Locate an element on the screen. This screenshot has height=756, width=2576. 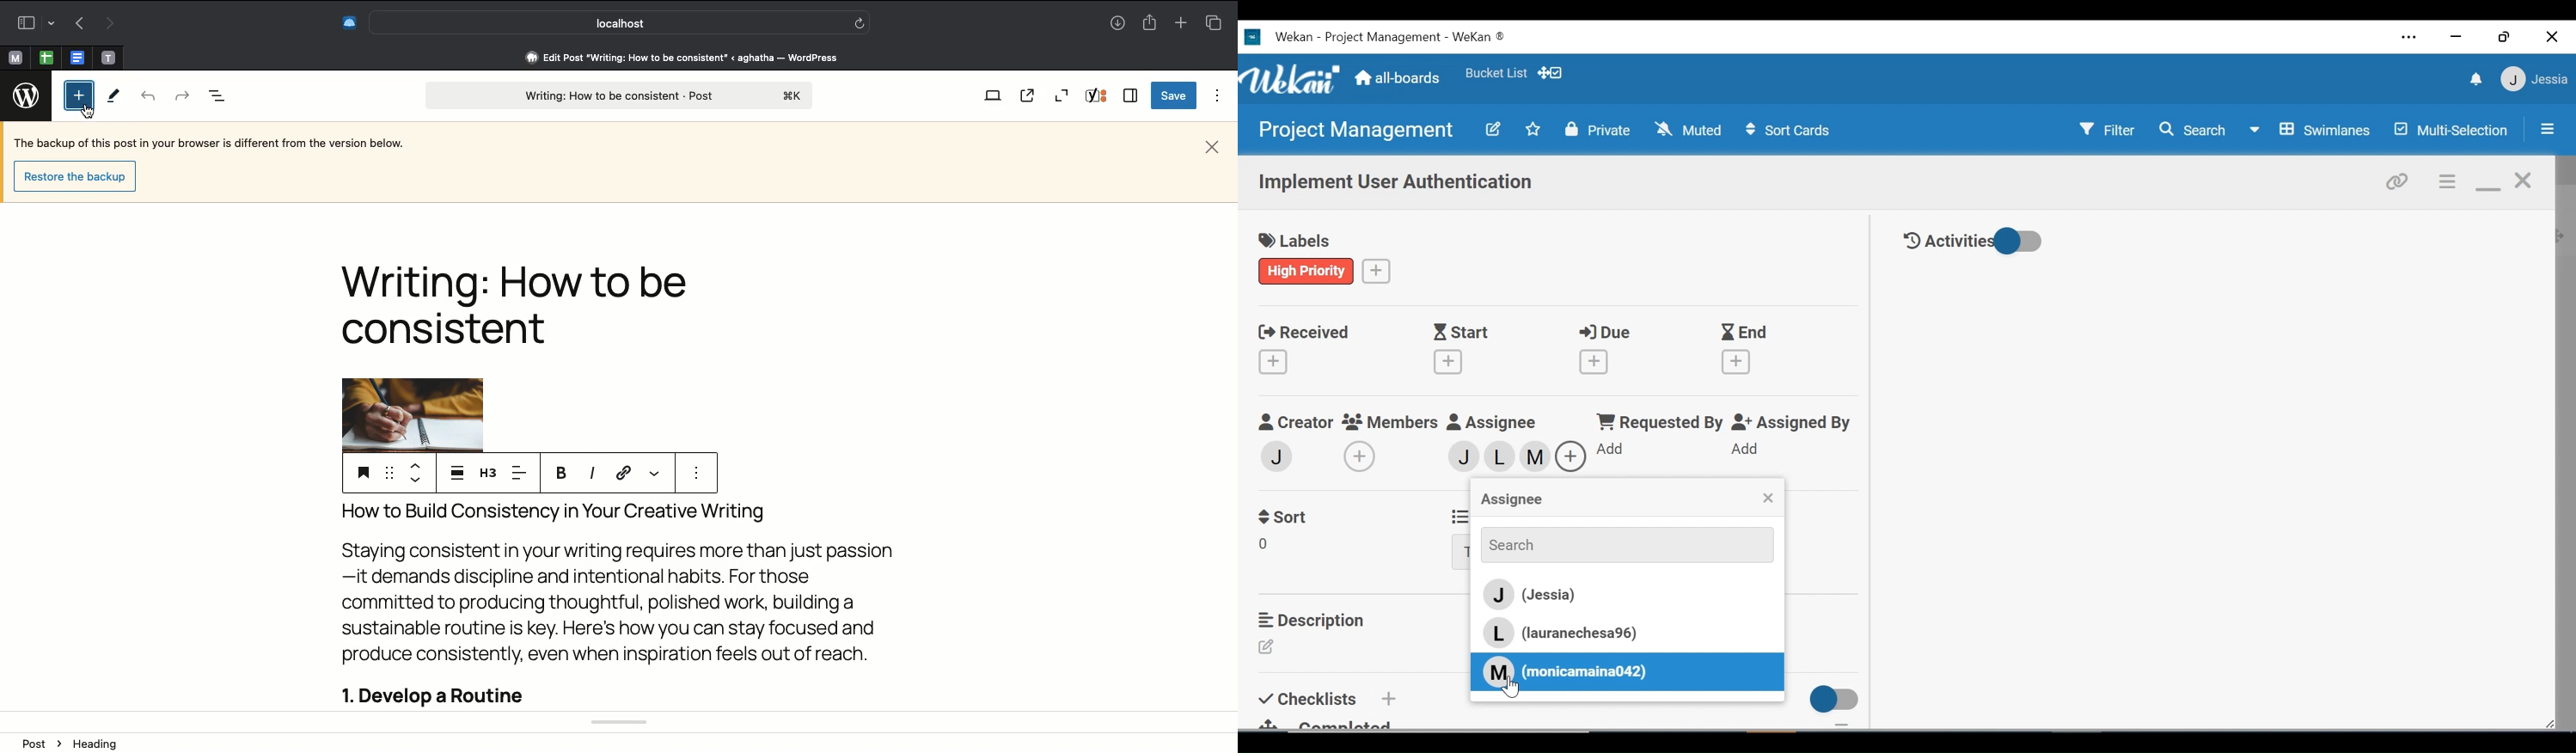
(jessia) is located at coordinates (1624, 595).